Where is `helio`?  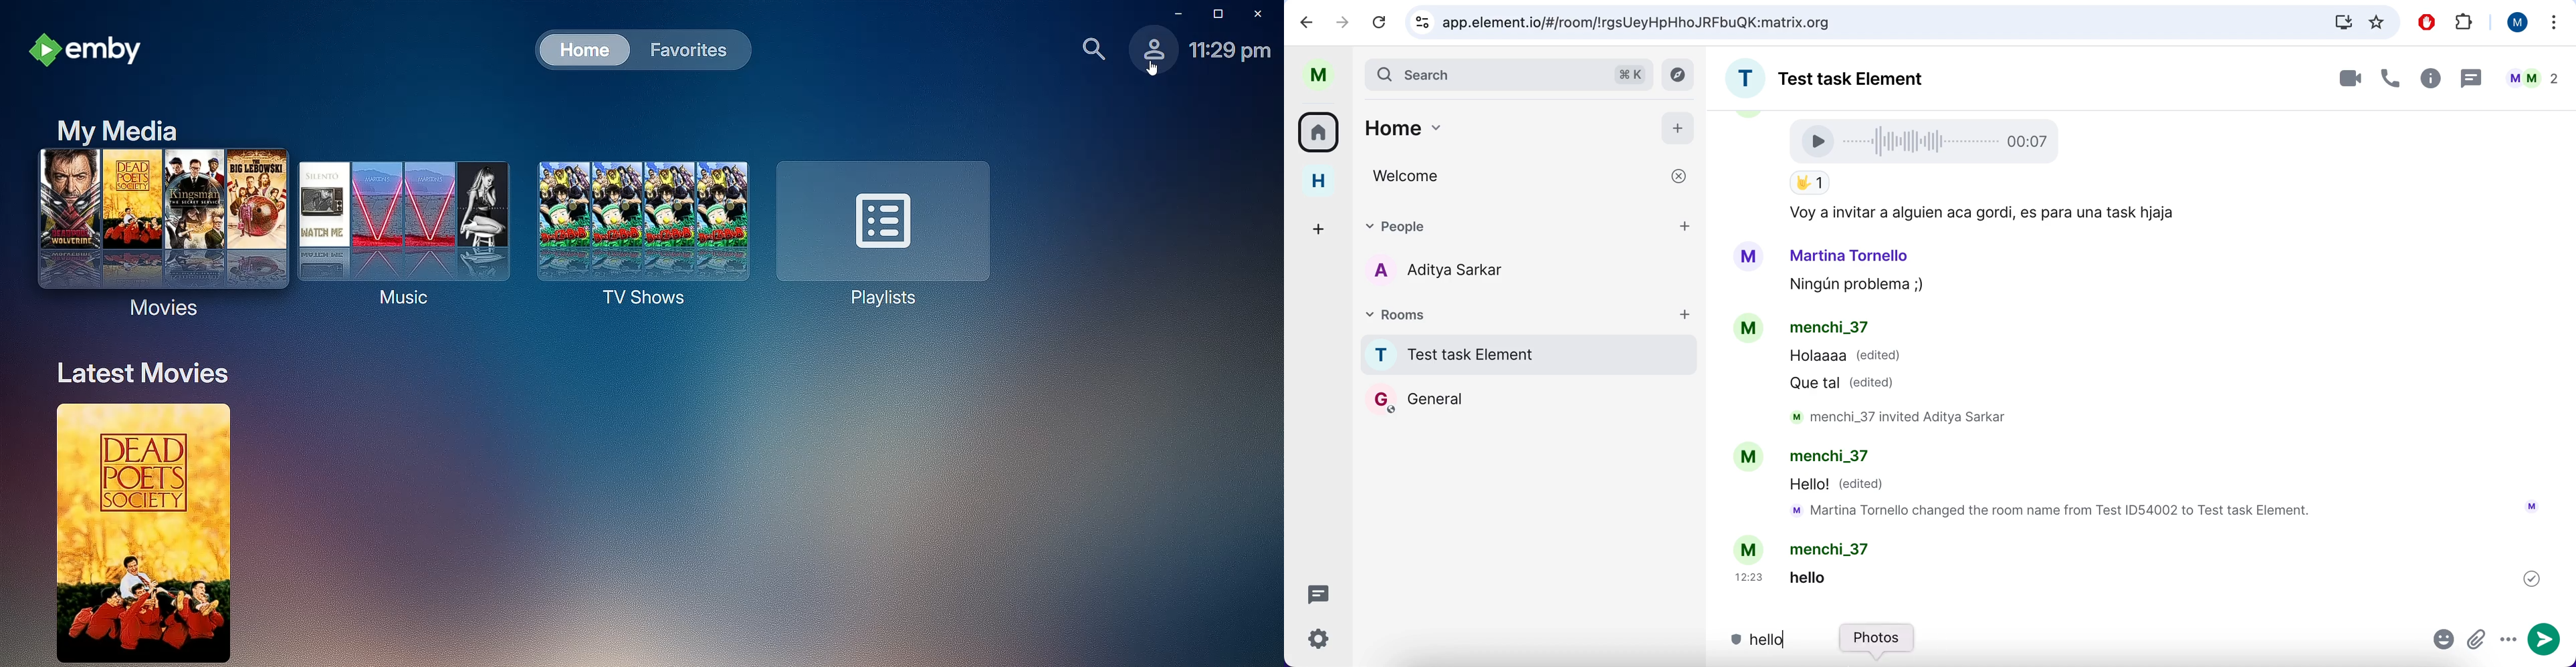
helio is located at coordinates (1824, 577).